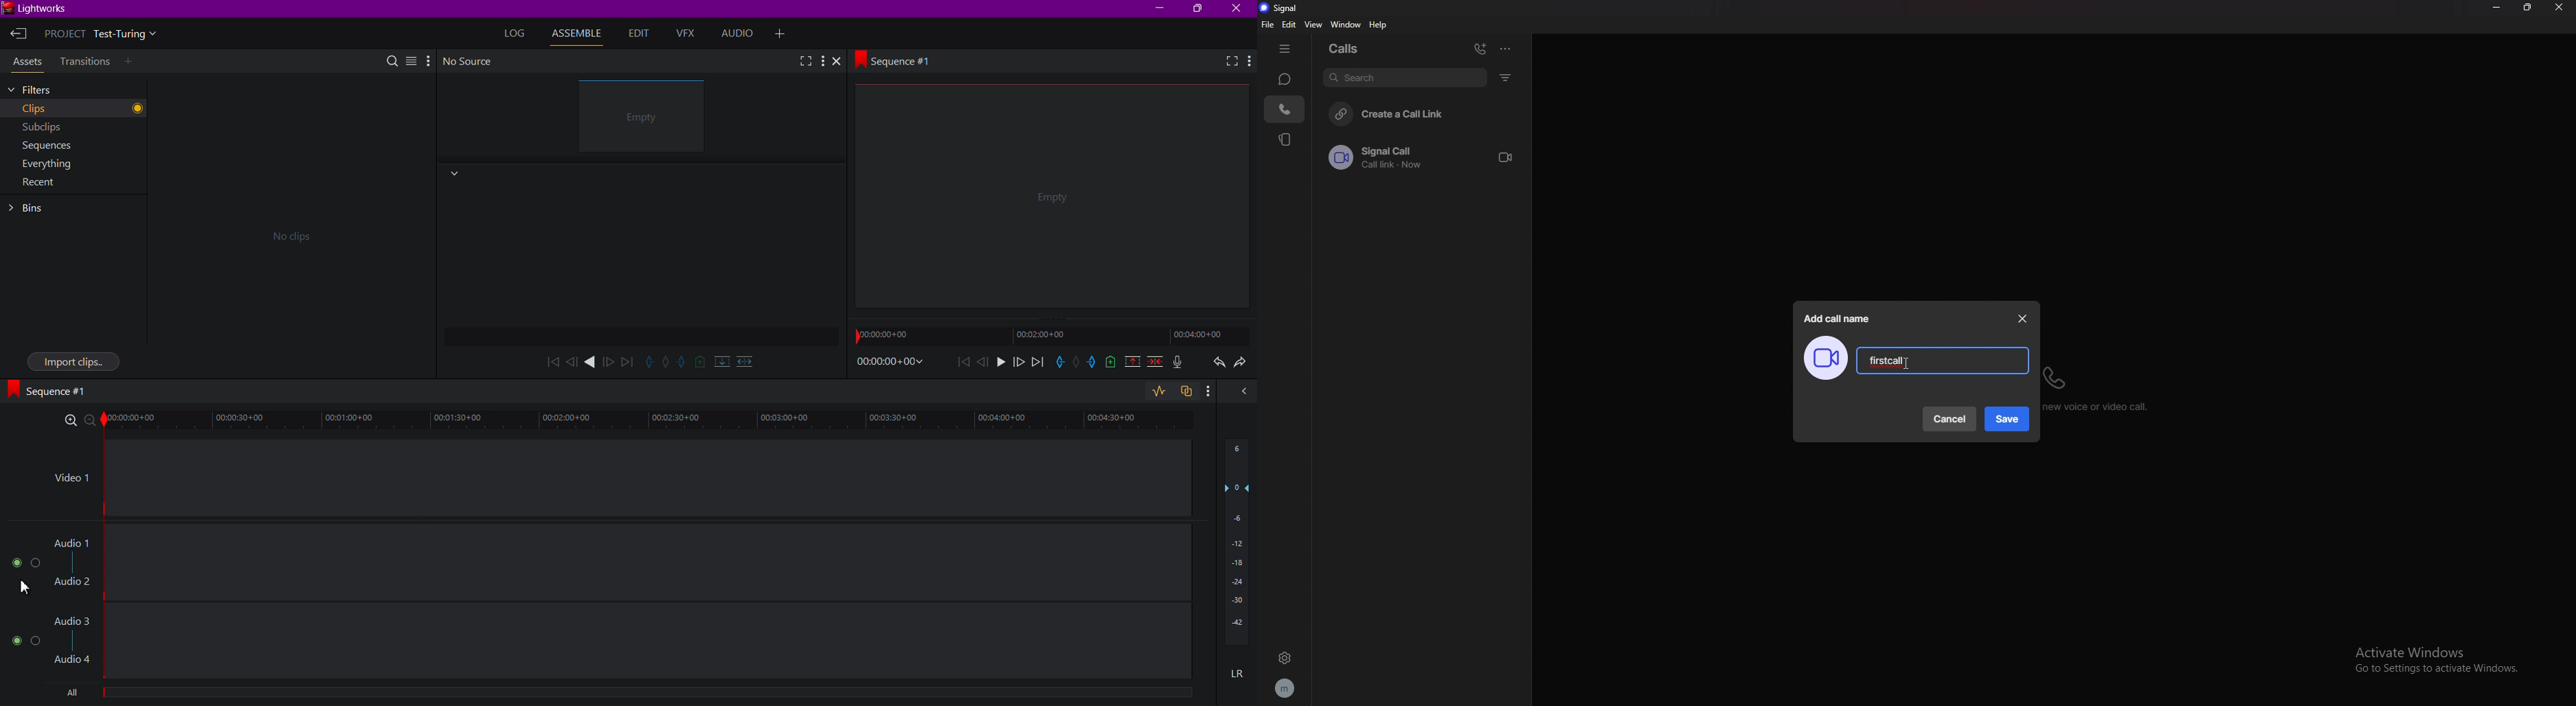  Describe the element at coordinates (32, 208) in the screenshot. I see `Bins` at that location.